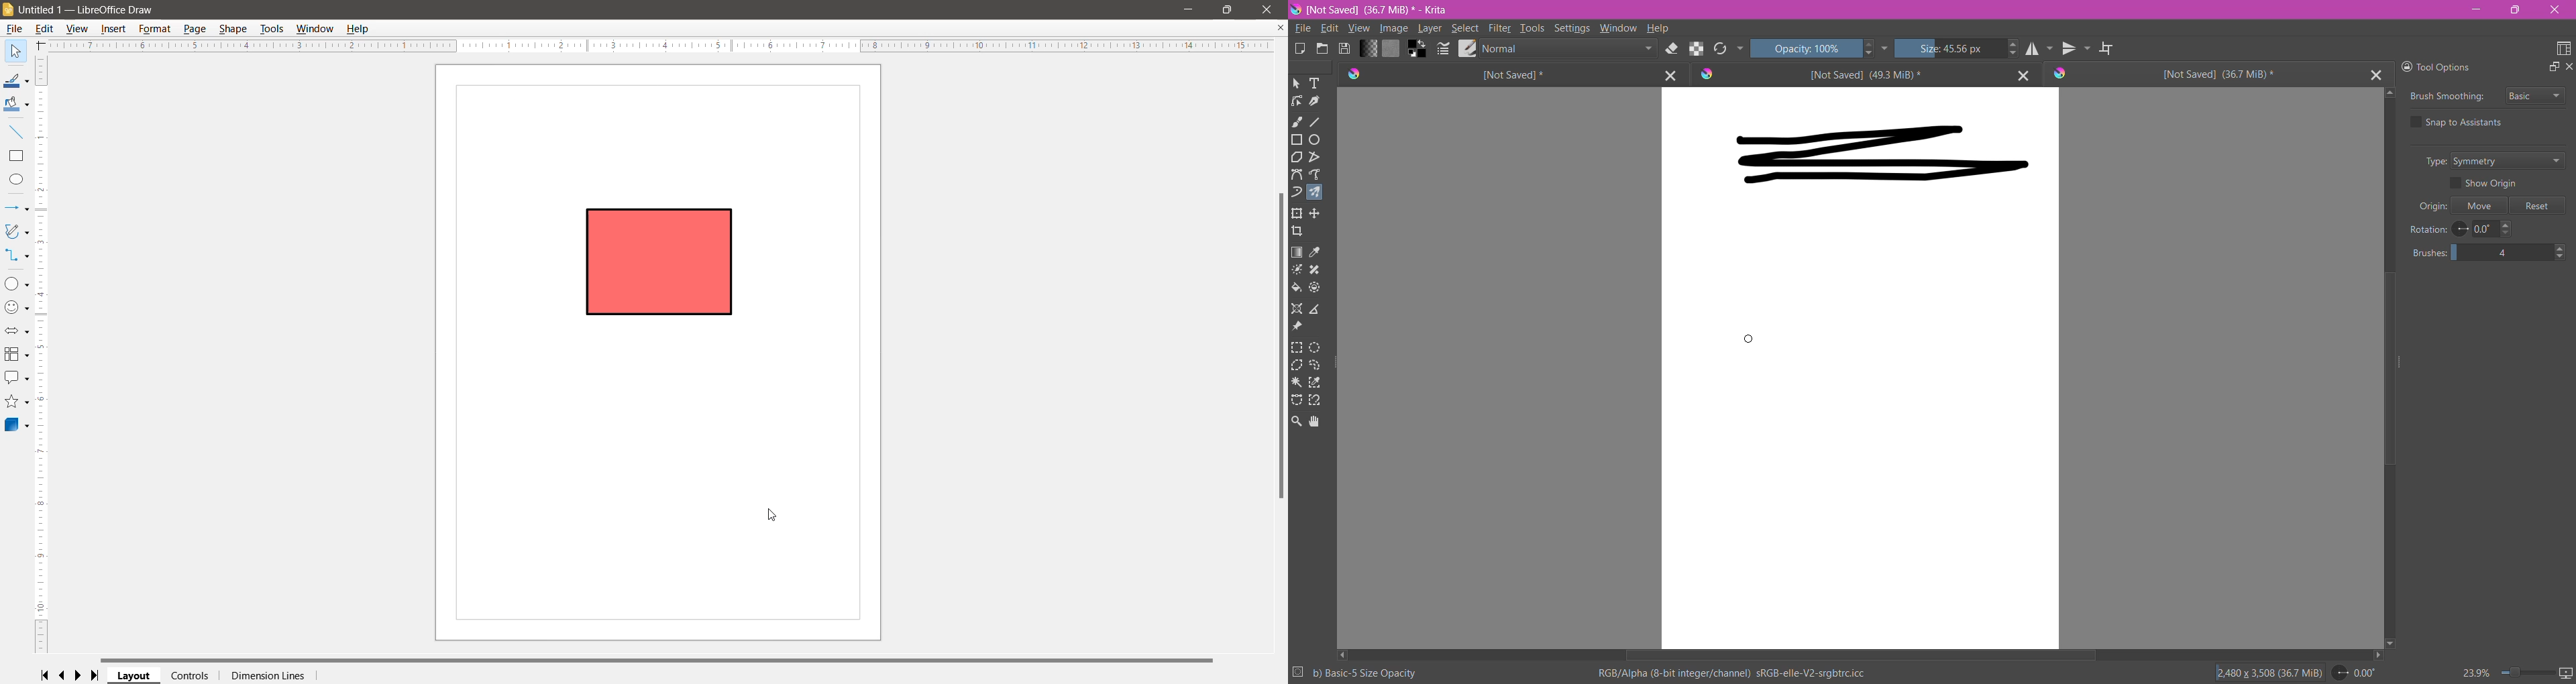 This screenshot has width=2576, height=700. I want to click on Tool Options, so click(2445, 66).